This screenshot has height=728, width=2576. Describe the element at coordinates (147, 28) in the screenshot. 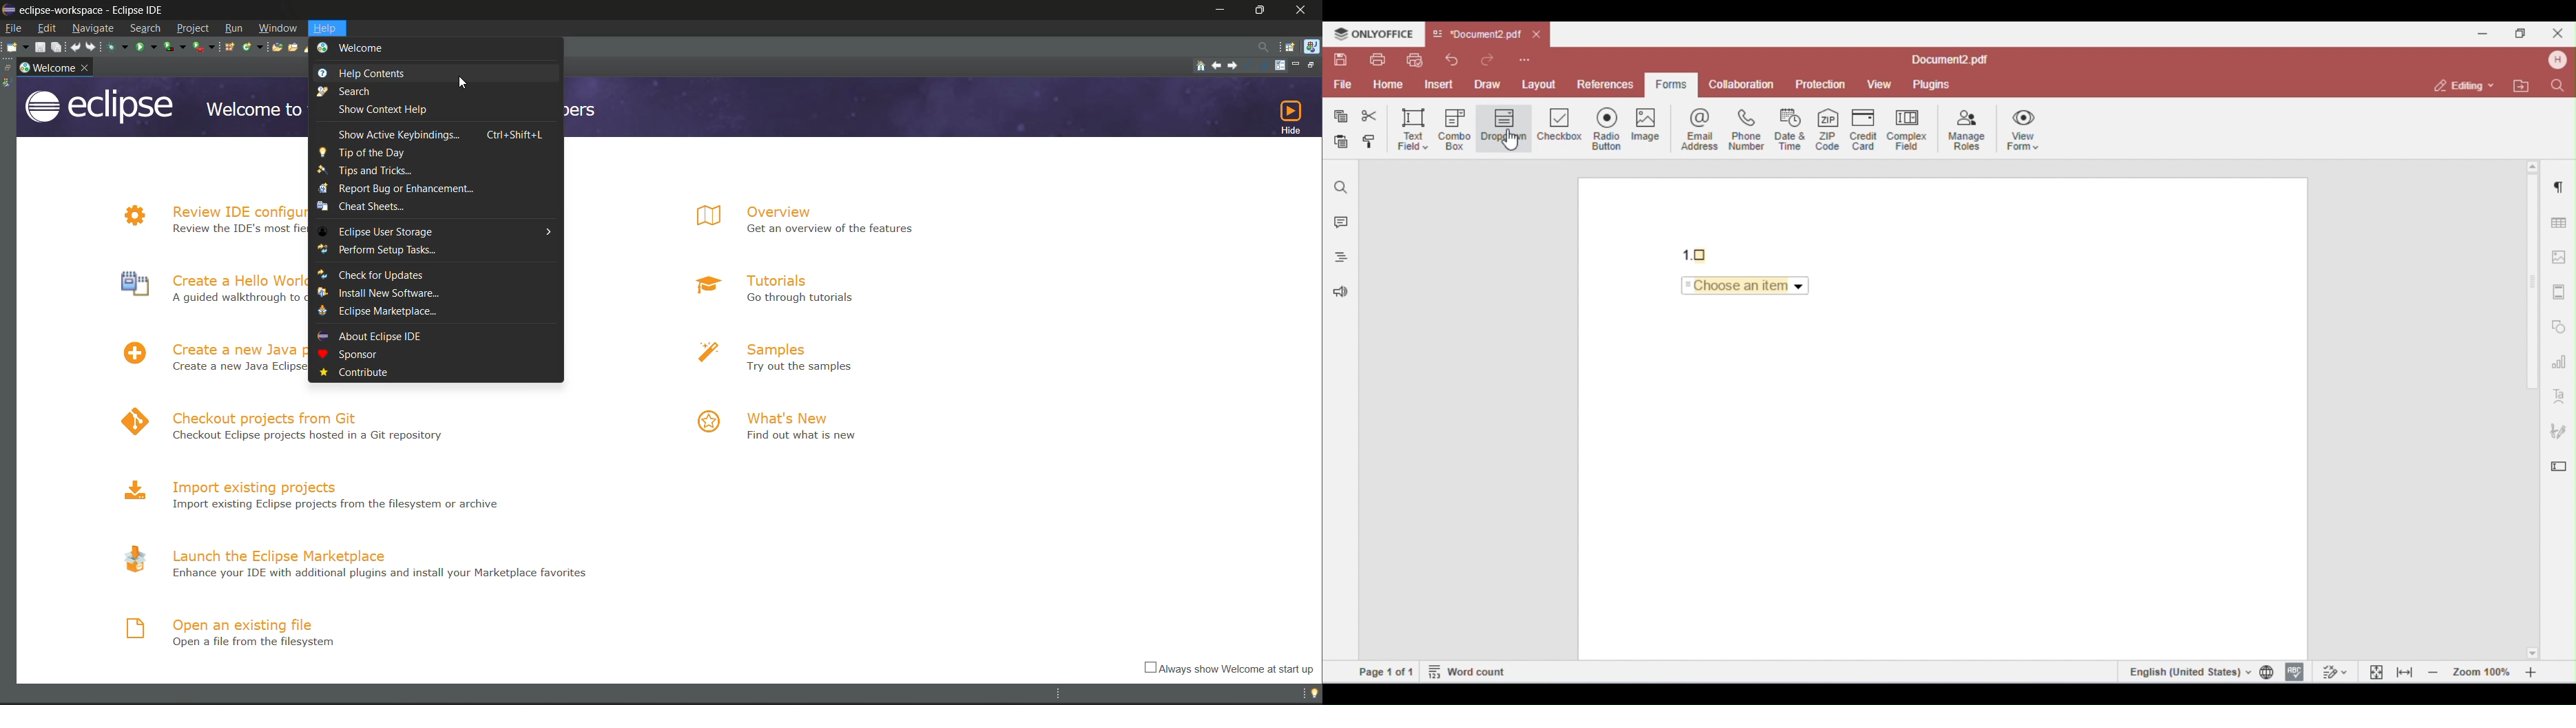

I see `search` at that location.